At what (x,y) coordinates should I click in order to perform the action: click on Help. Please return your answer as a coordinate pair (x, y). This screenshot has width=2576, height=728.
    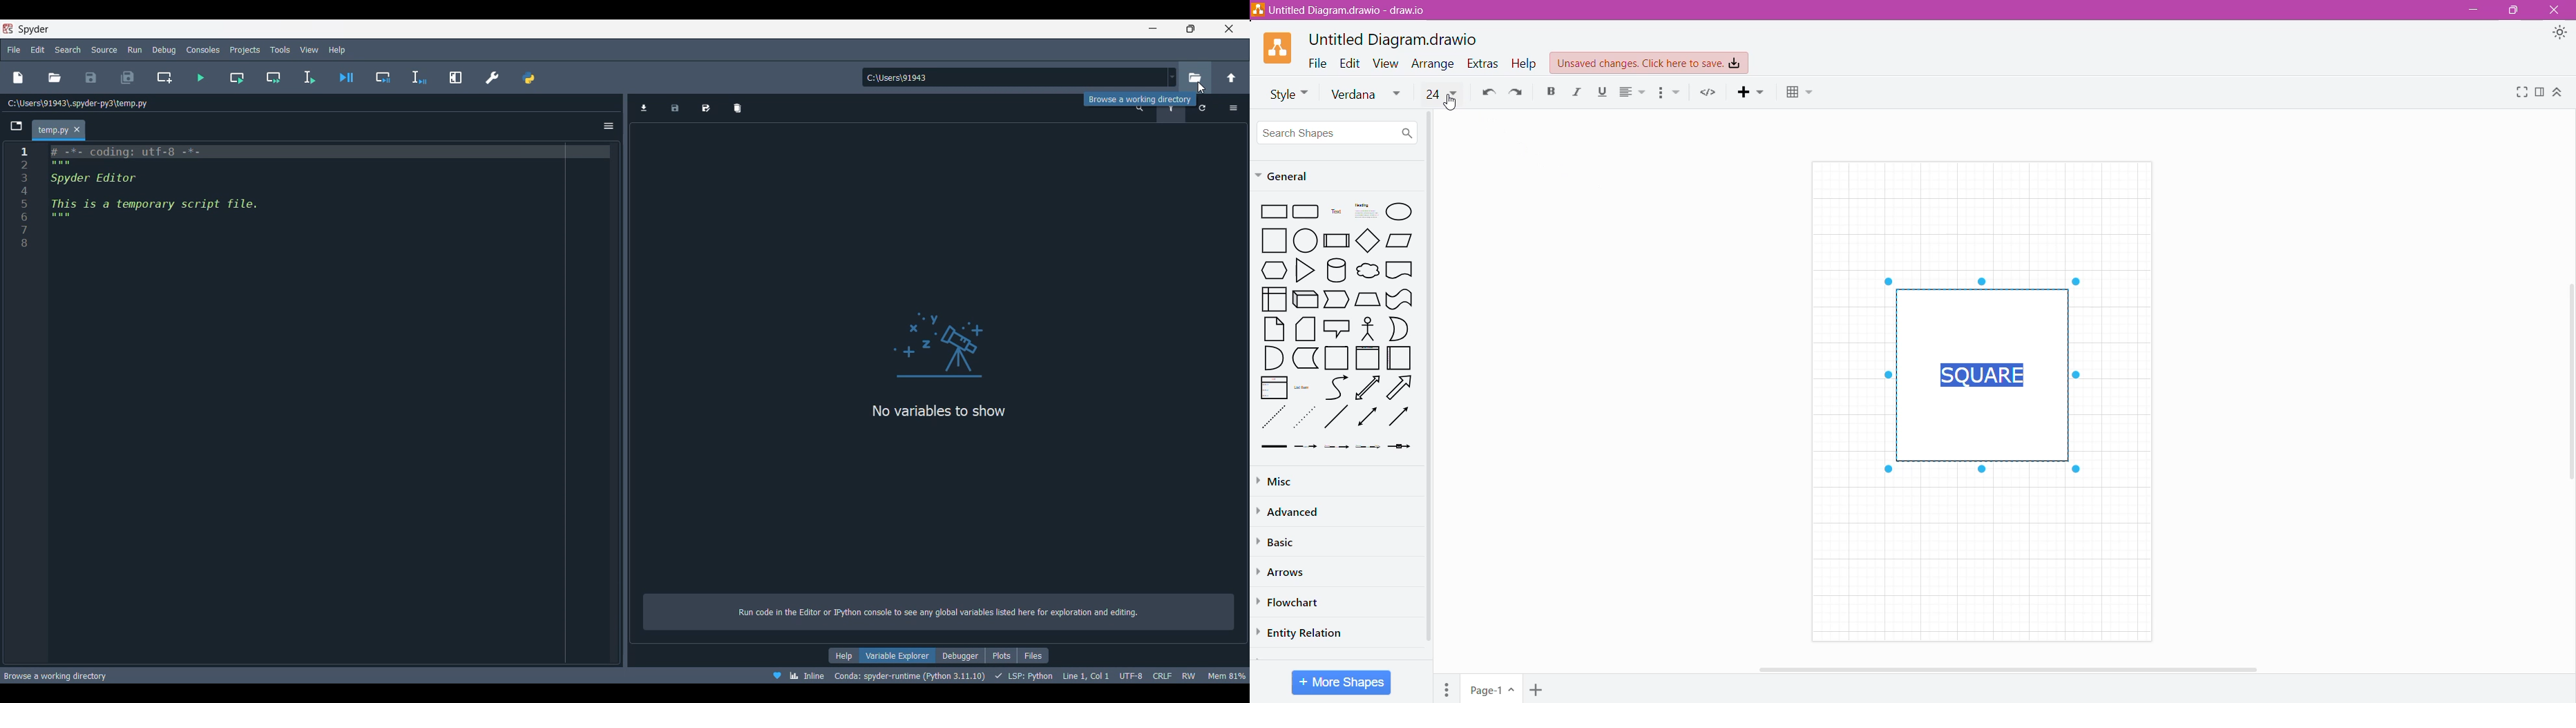
    Looking at the image, I should click on (844, 655).